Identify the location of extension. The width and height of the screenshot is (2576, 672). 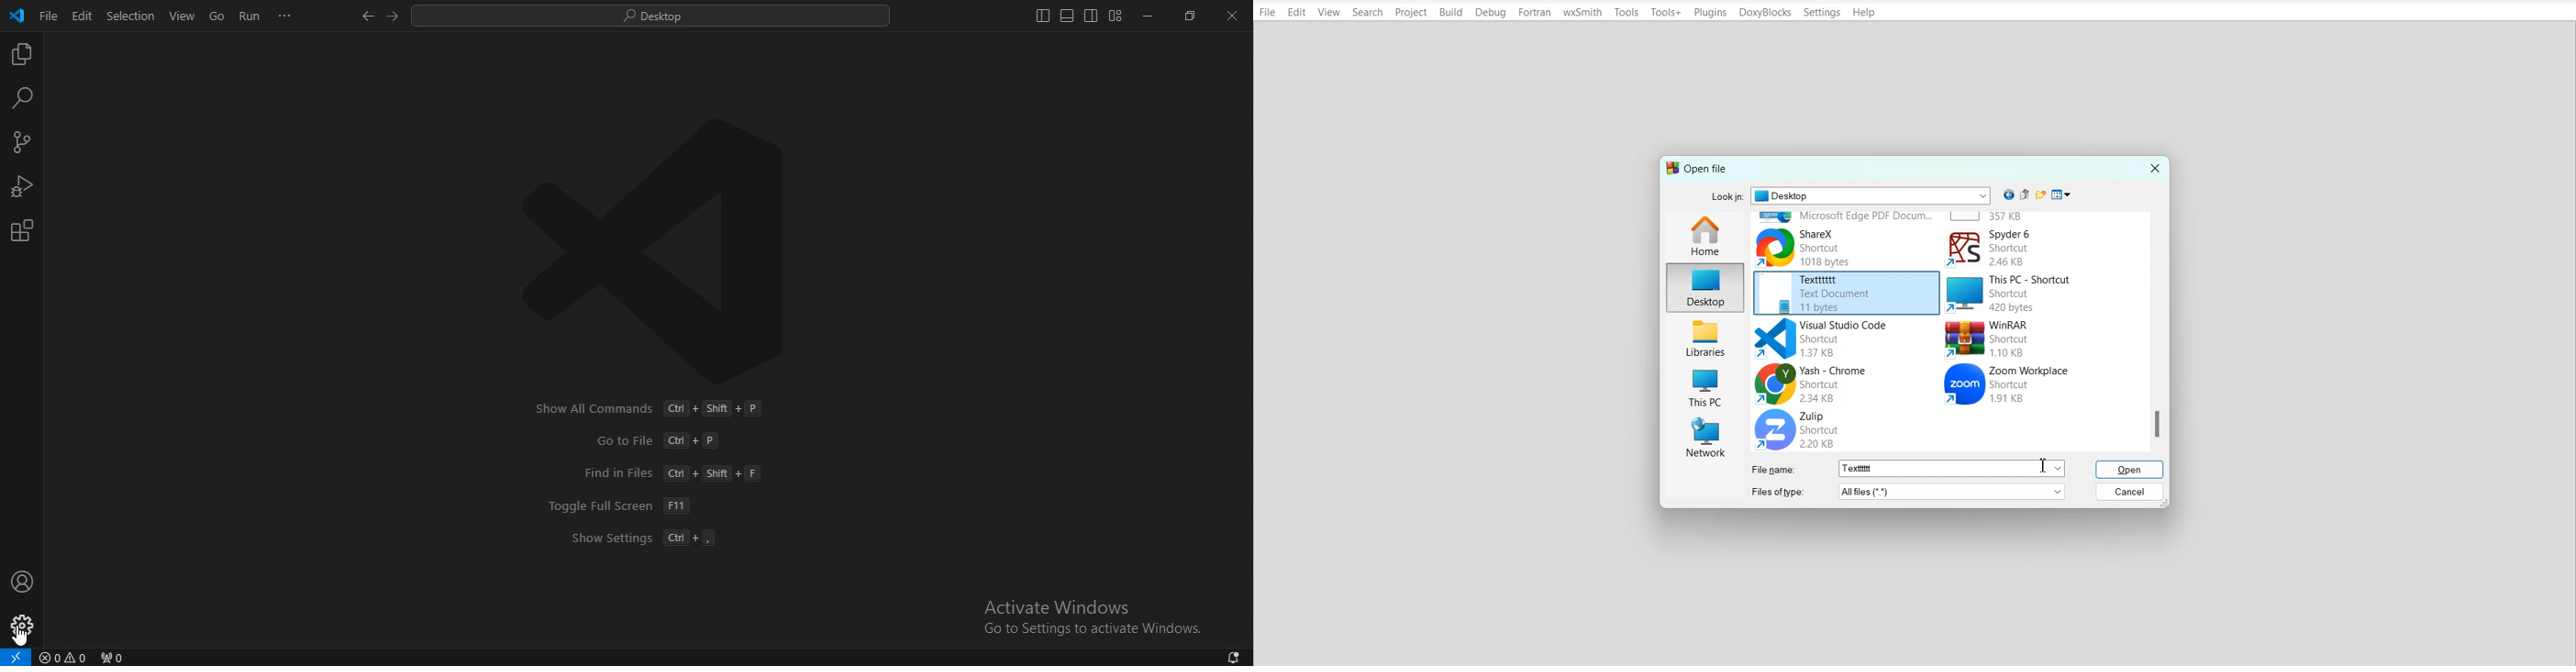
(23, 230).